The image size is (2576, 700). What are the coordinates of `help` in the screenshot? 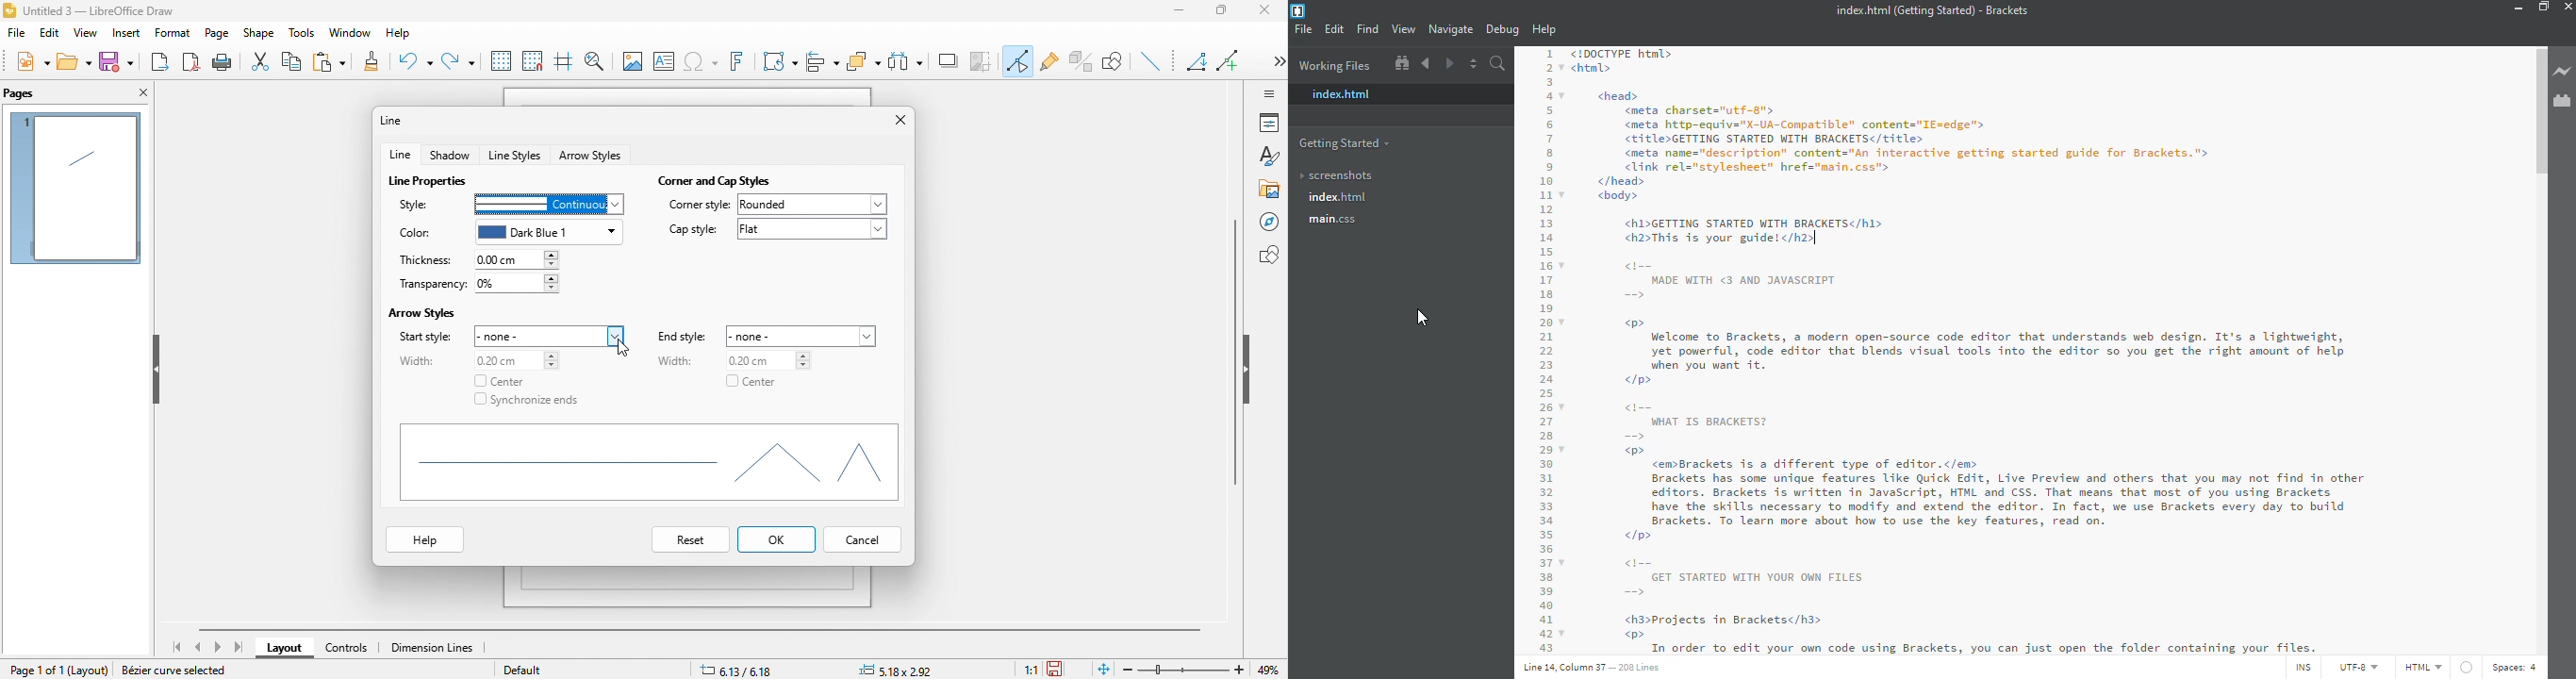 It's located at (397, 35).